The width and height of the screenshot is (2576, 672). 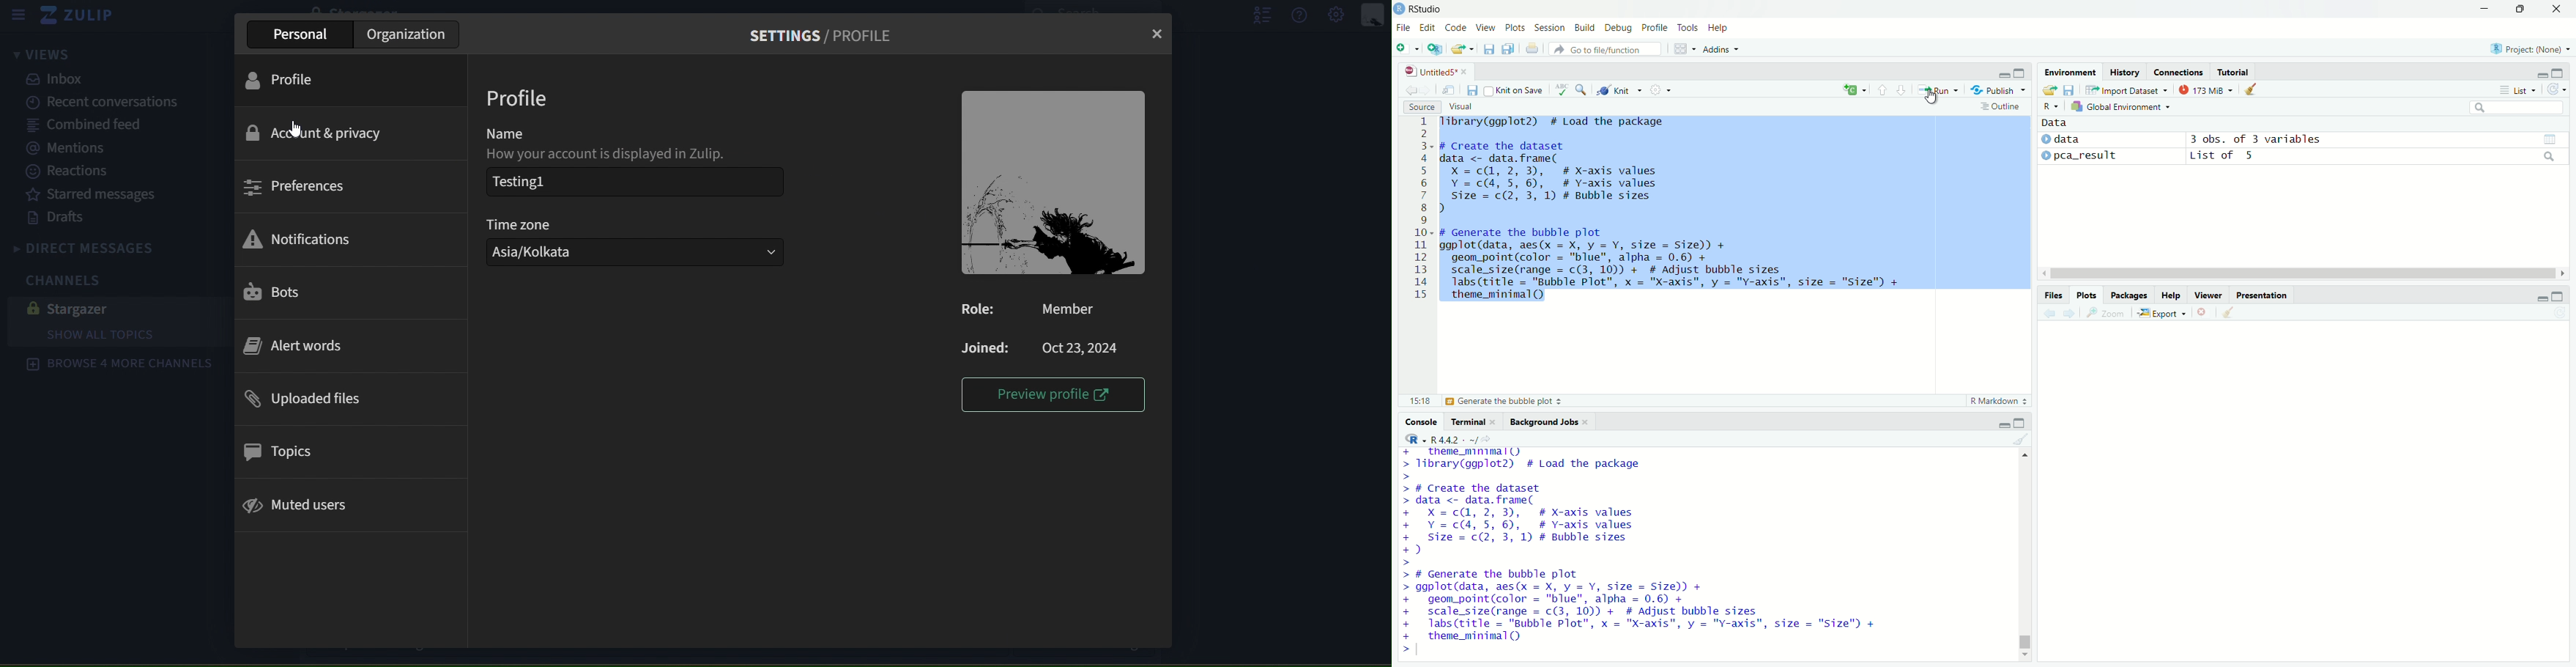 What do you see at coordinates (1433, 72) in the screenshot?
I see `untitled 5` at bounding box center [1433, 72].